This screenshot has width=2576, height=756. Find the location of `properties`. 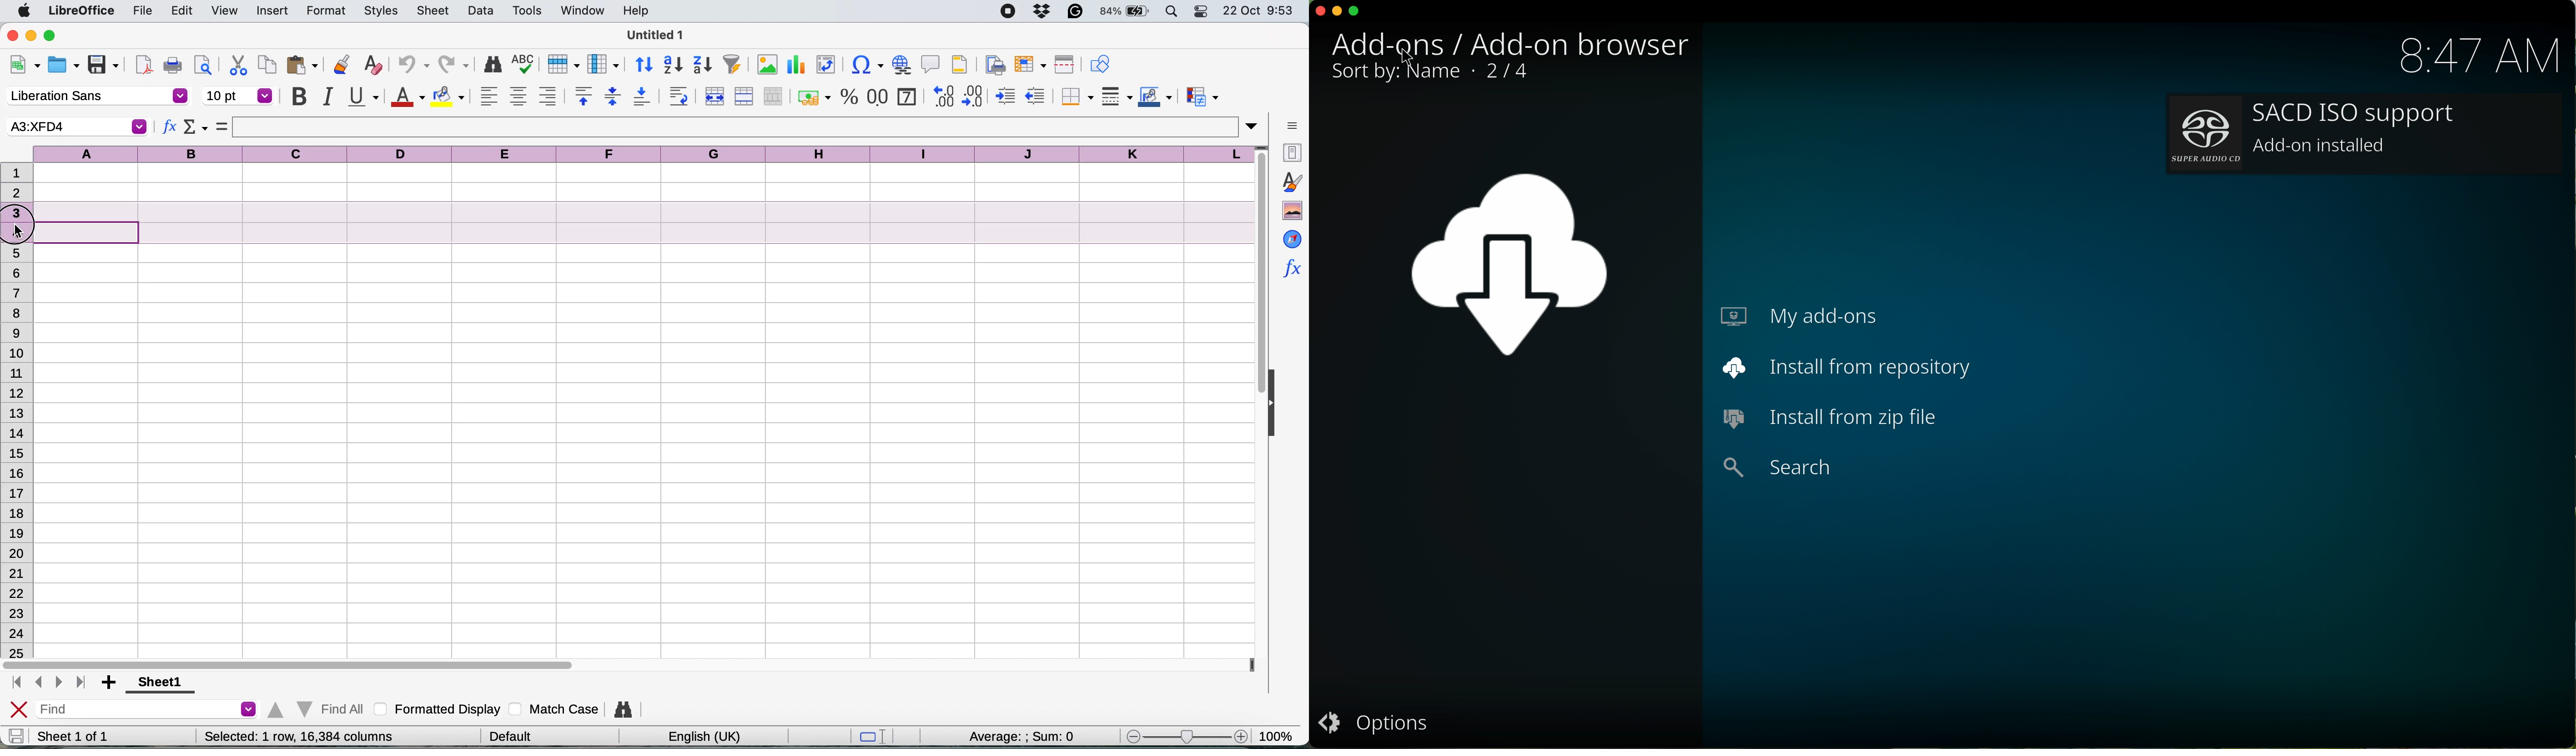

properties is located at coordinates (1290, 152).